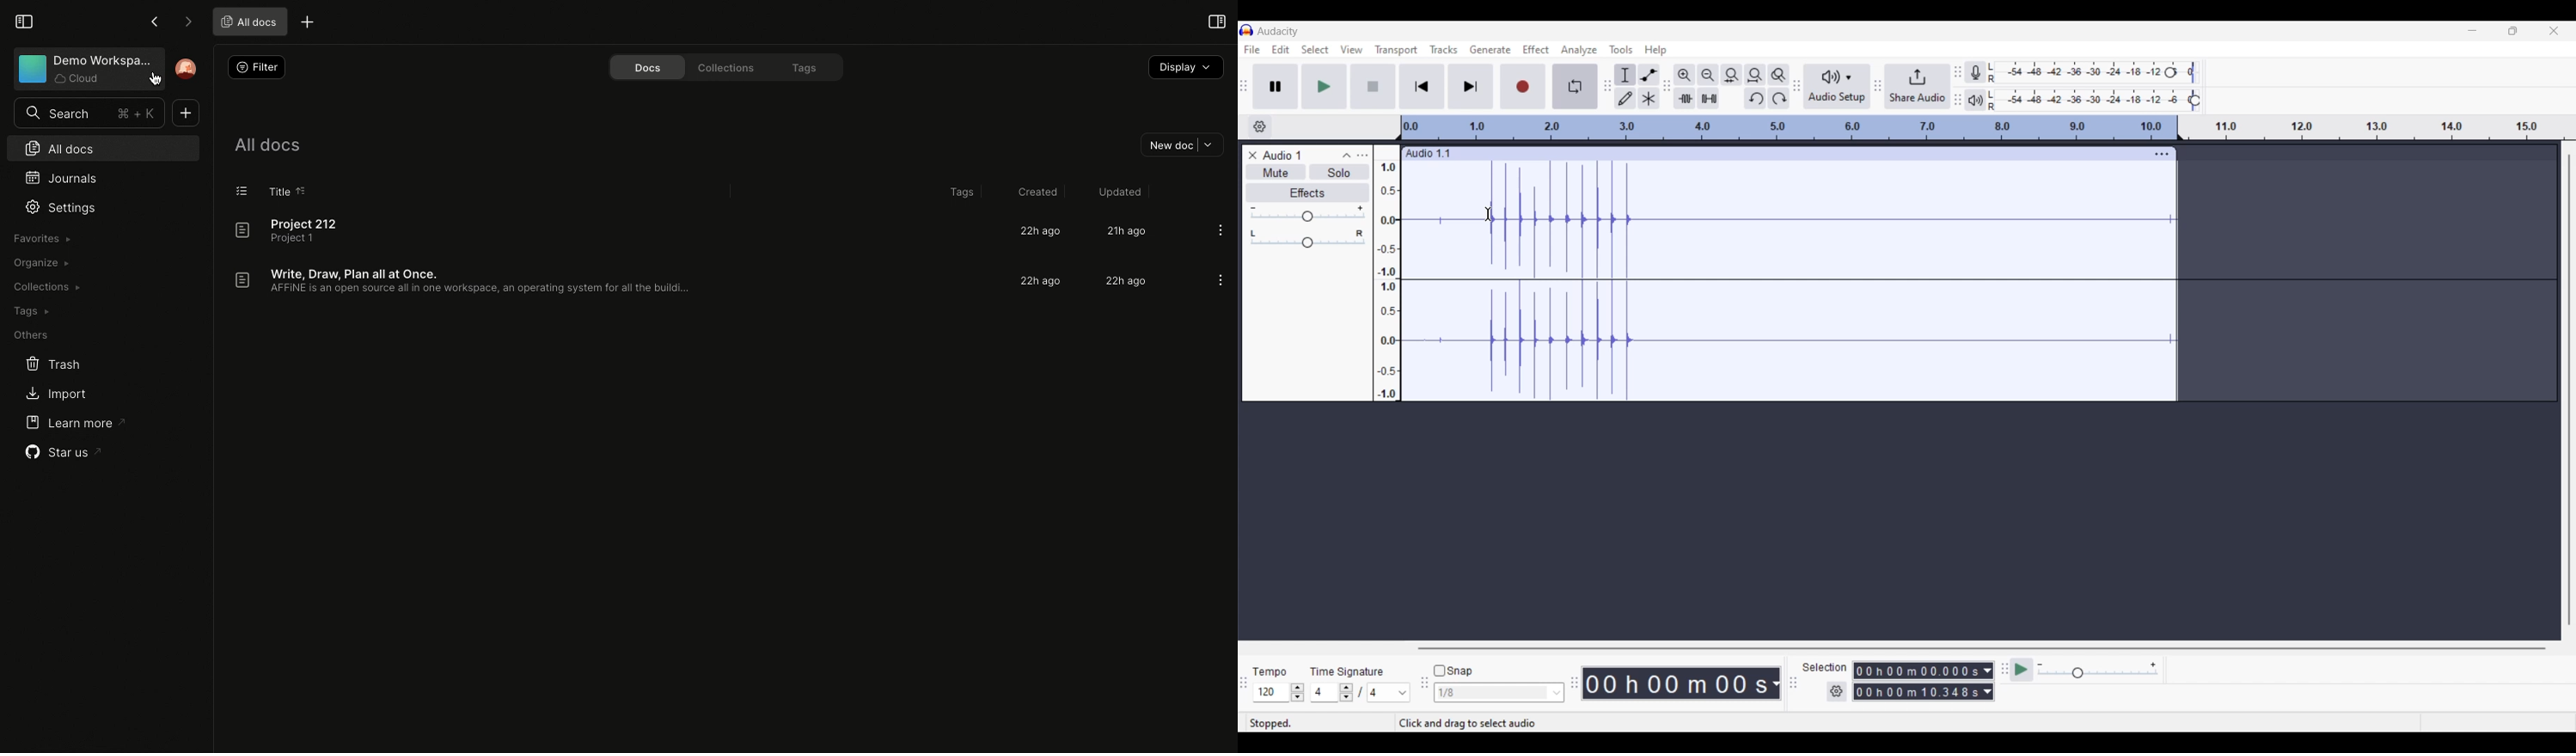 The image size is (2576, 756). Describe the element at coordinates (2153, 665) in the screenshot. I see `Maximum playback speed` at that location.